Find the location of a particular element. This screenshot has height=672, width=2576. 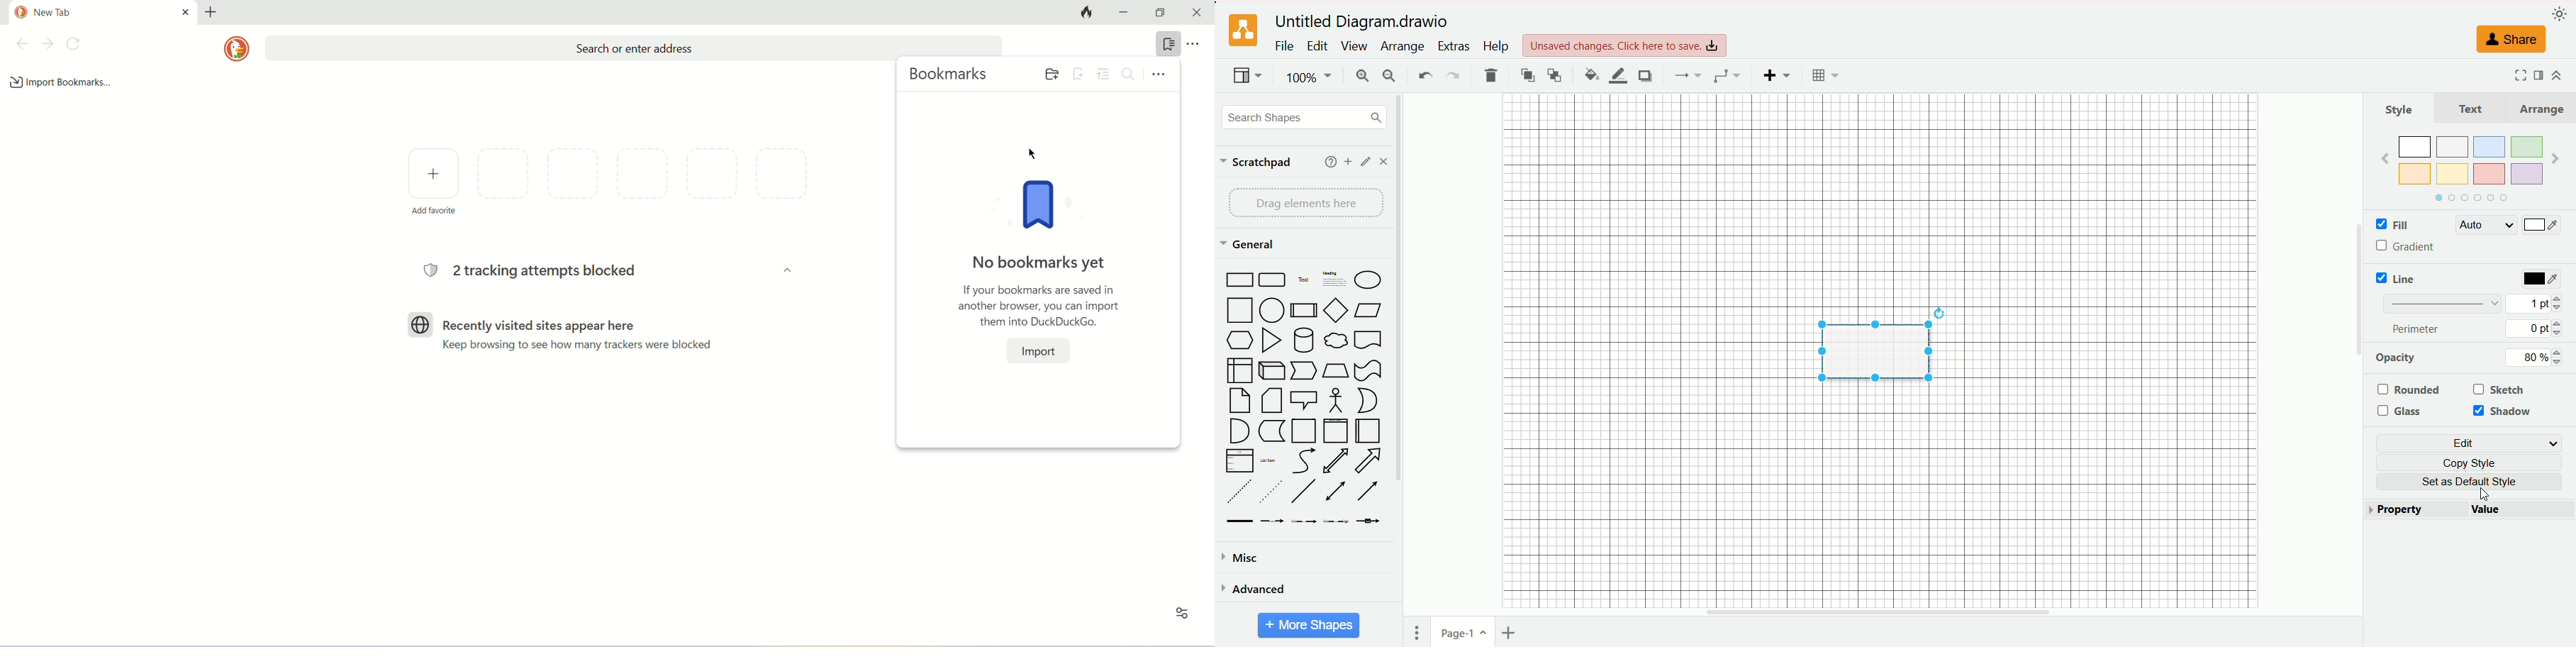

gradient is located at coordinates (2408, 247).